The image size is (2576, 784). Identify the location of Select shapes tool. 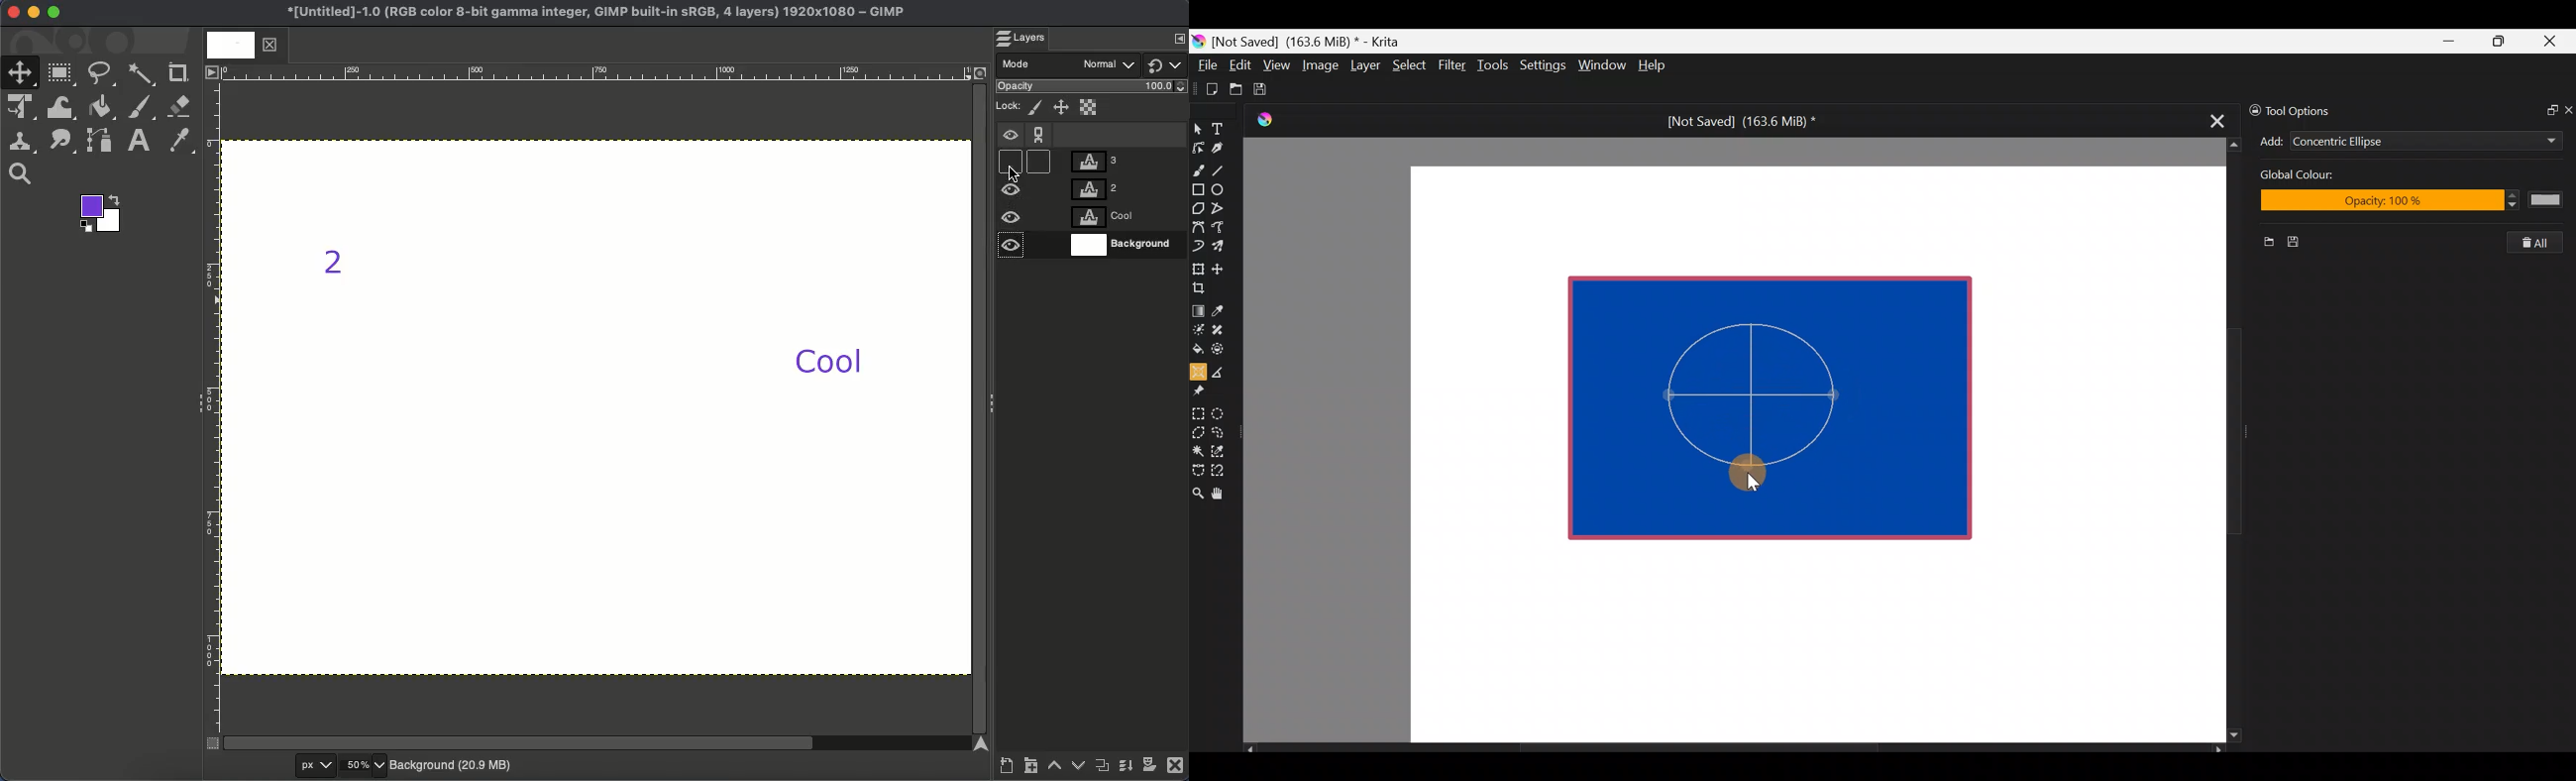
(1198, 130).